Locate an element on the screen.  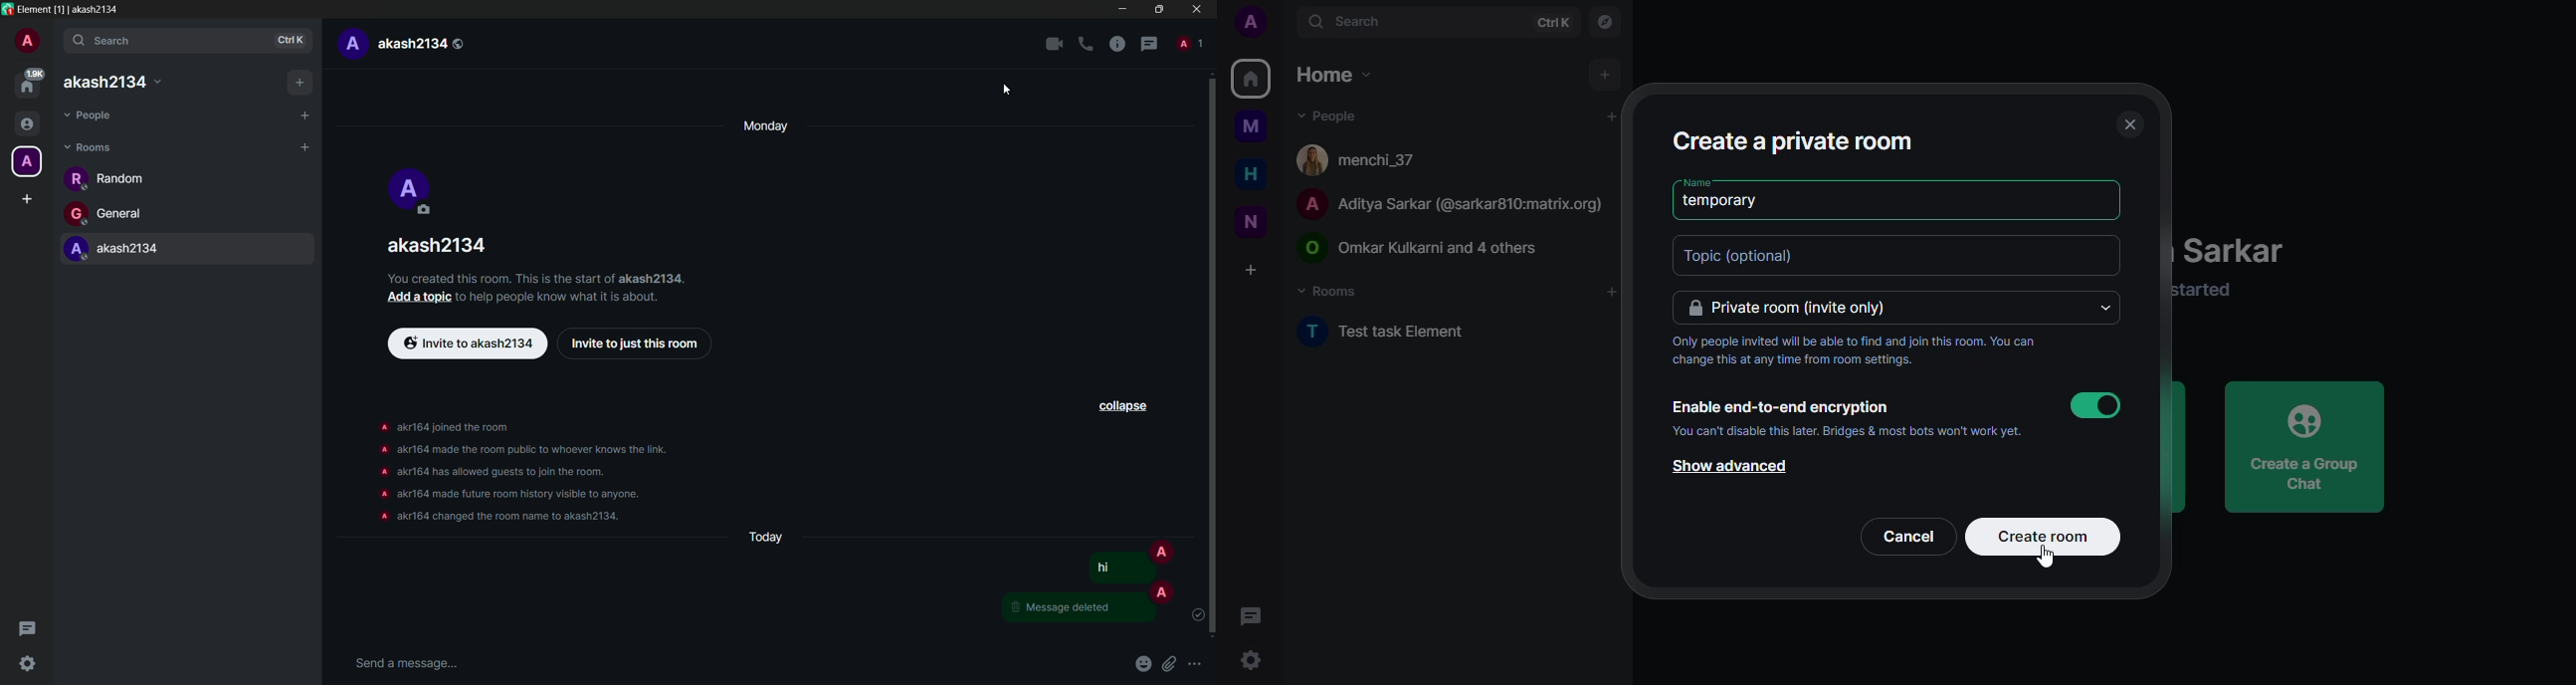
create a space is located at coordinates (28, 199).